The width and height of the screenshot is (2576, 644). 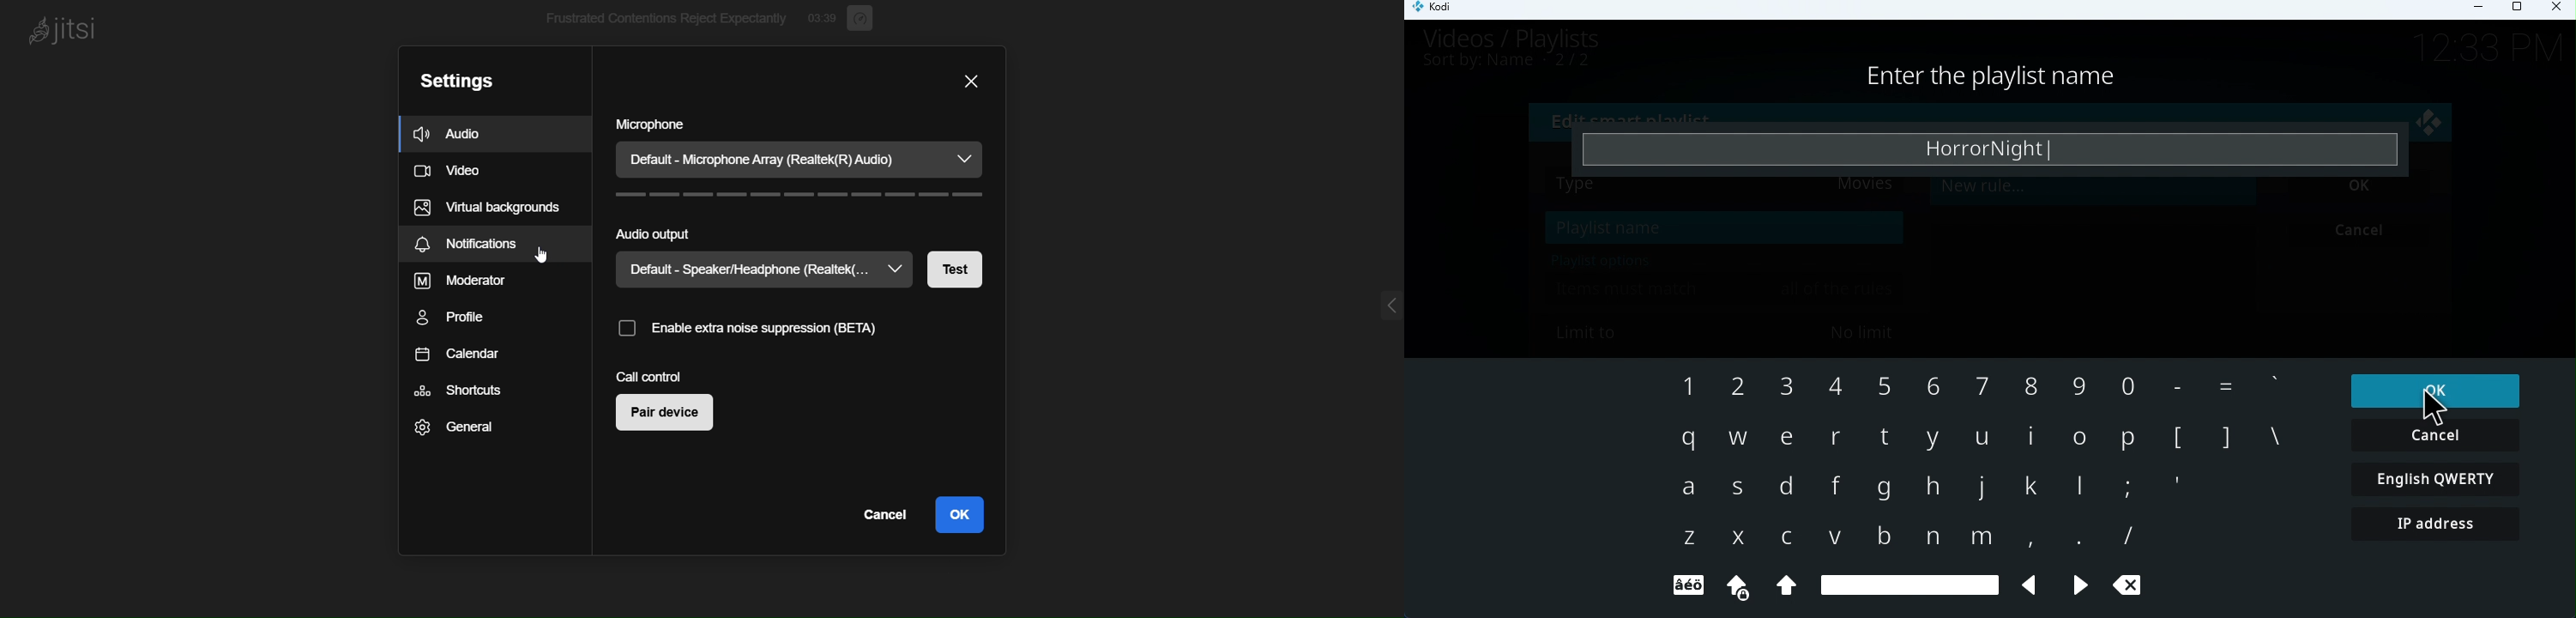 What do you see at coordinates (767, 272) in the screenshot?
I see `default speaker` at bounding box center [767, 272].